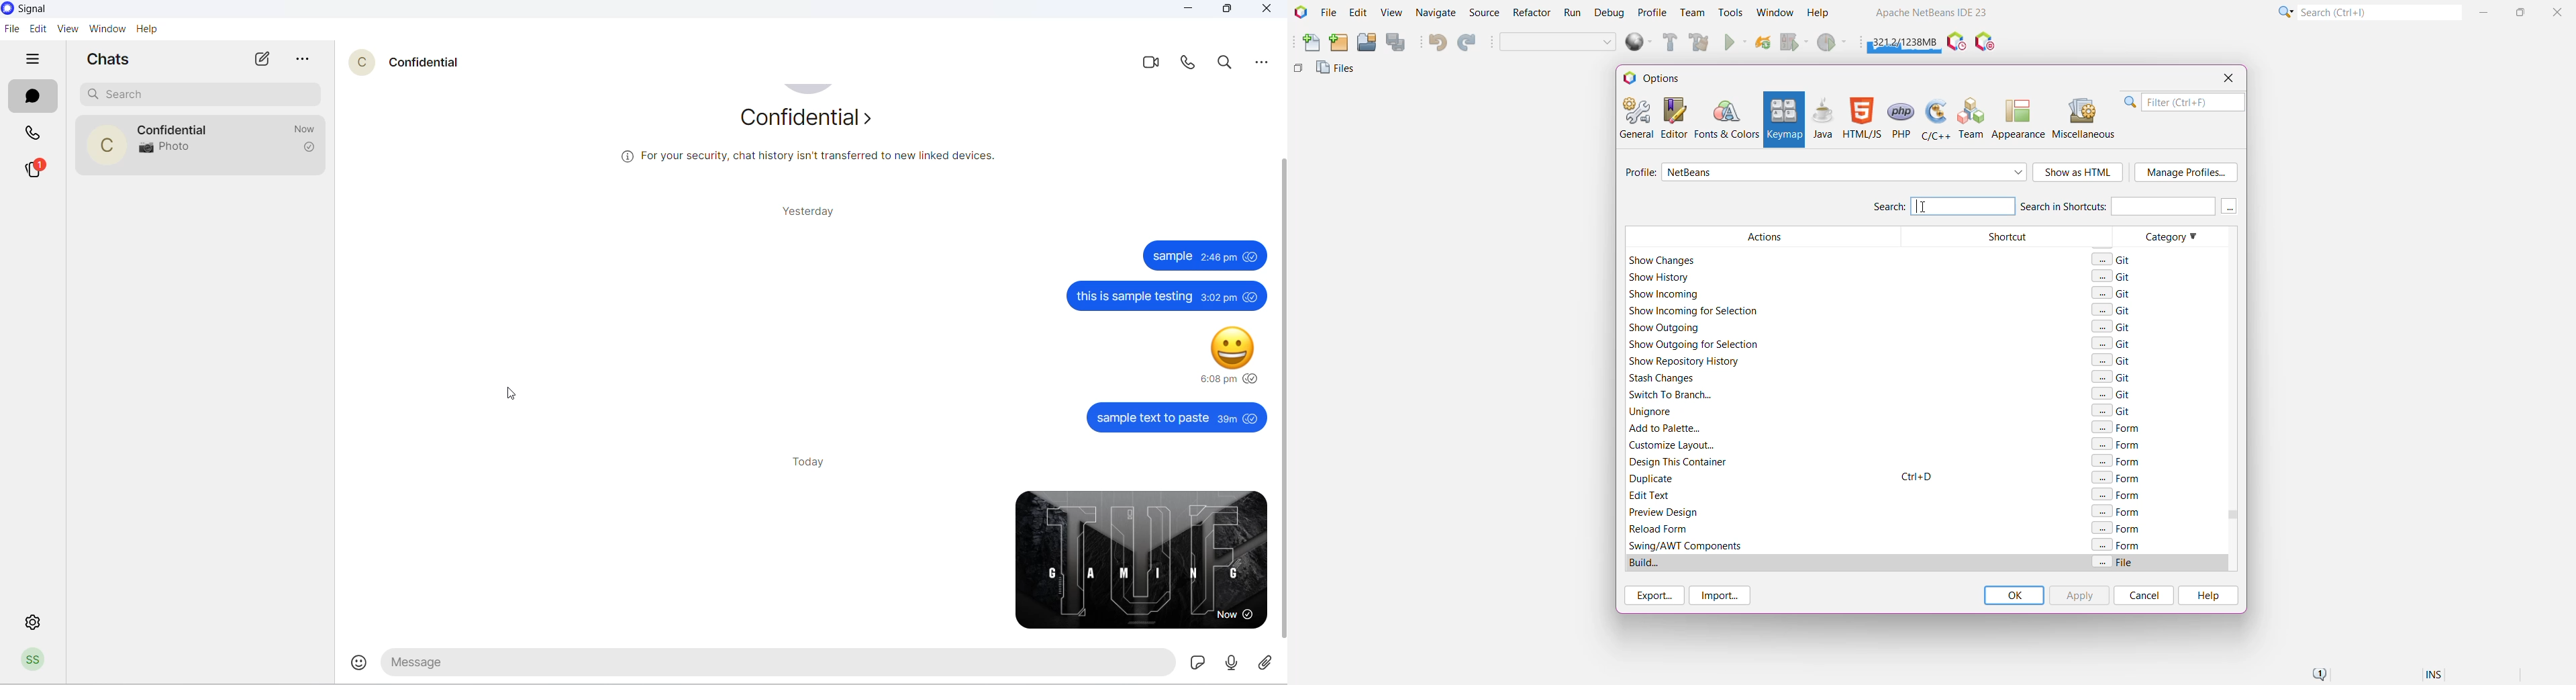 This screenshot has width=2576, height=700. What do you see at coordinates (430, 60) in the screenshot?
I see `contact name` at bounding box center [430, 60].